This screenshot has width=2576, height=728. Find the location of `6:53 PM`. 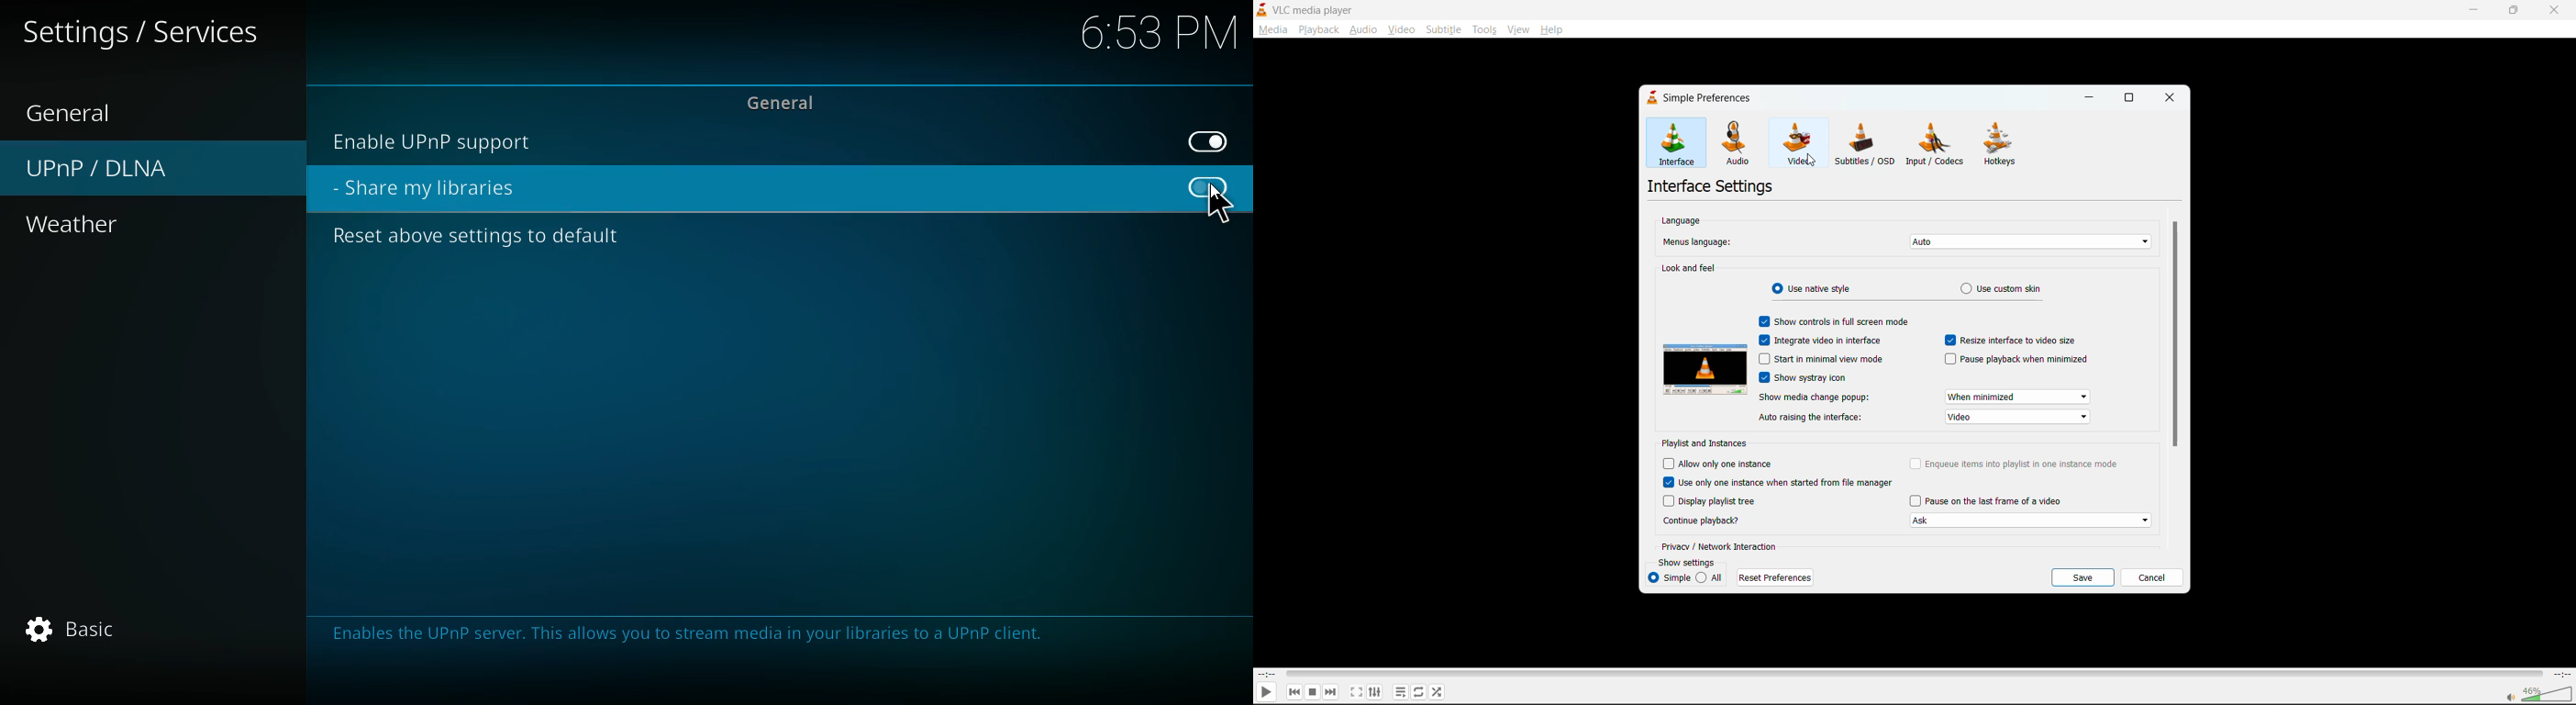

6:53 PM is located at coordinates (1152, 37).